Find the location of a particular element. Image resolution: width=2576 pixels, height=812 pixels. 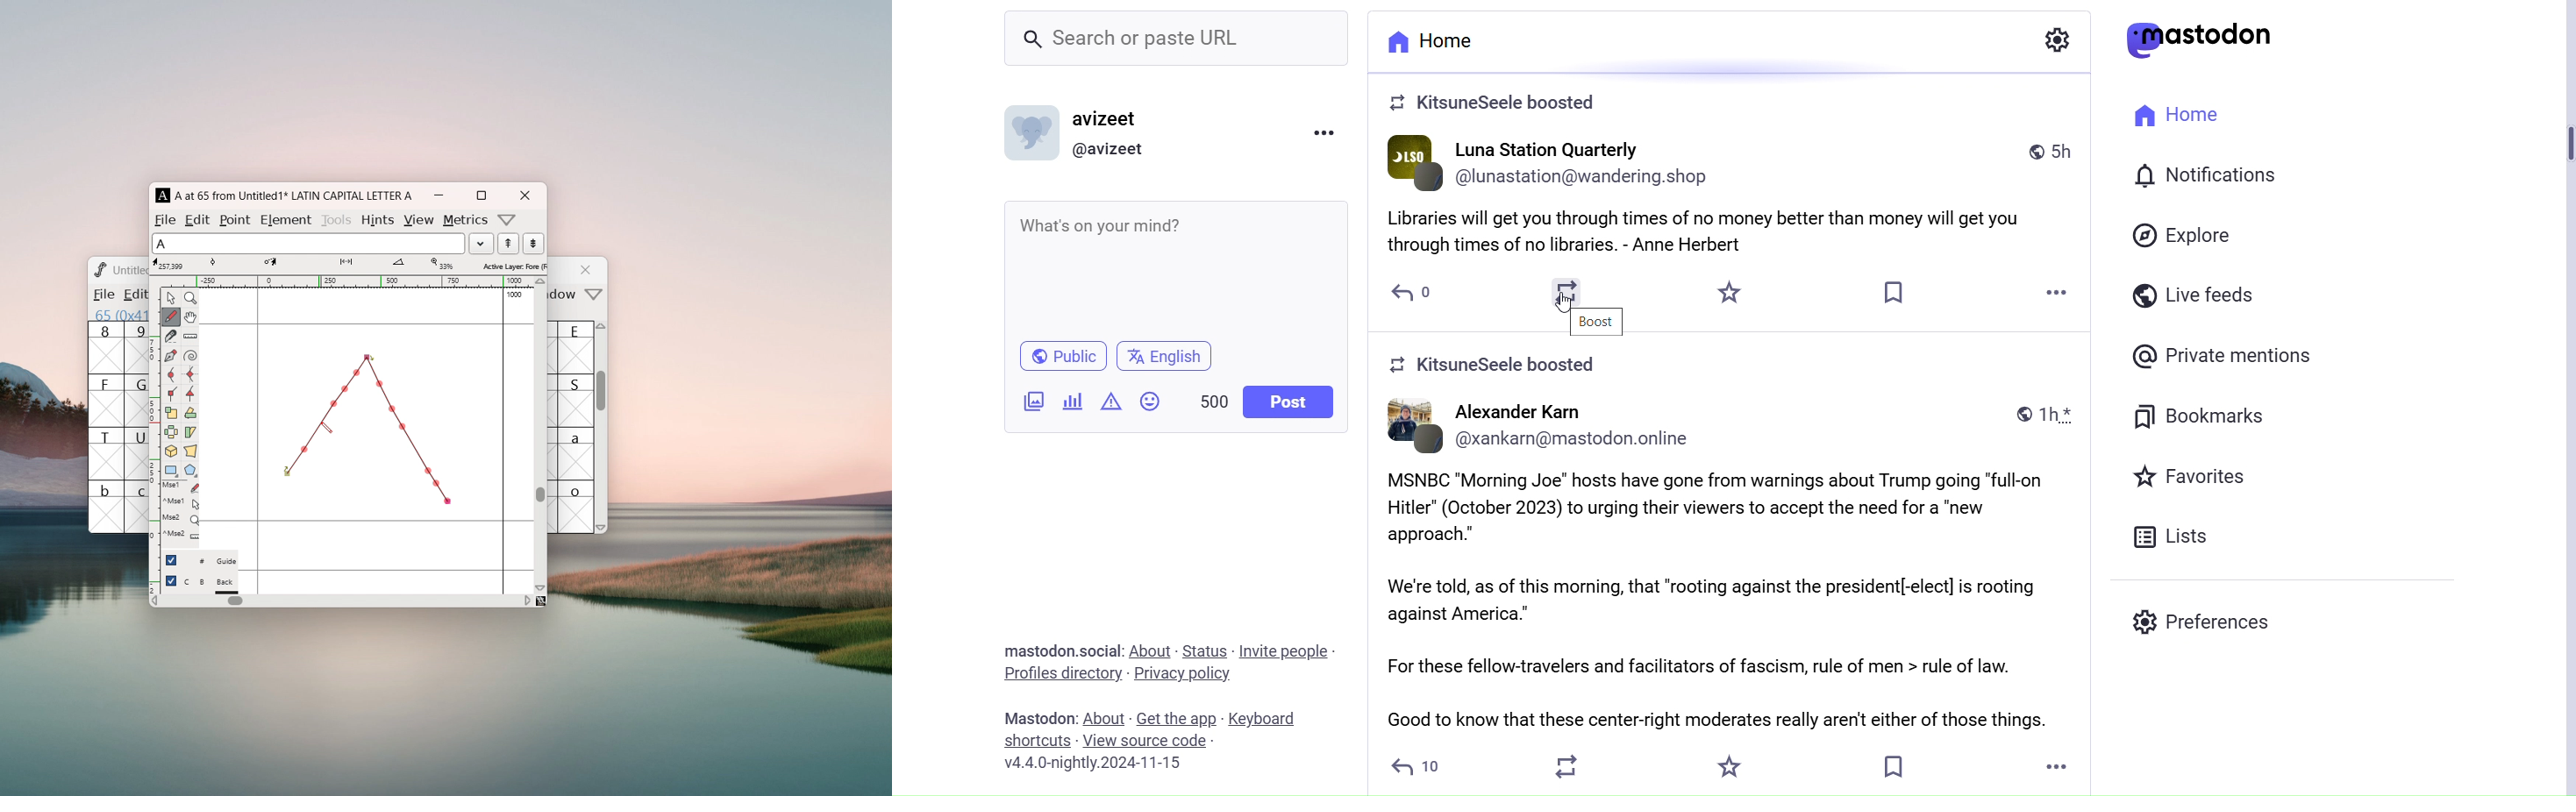

Status is located at coordinates (1204, 651).